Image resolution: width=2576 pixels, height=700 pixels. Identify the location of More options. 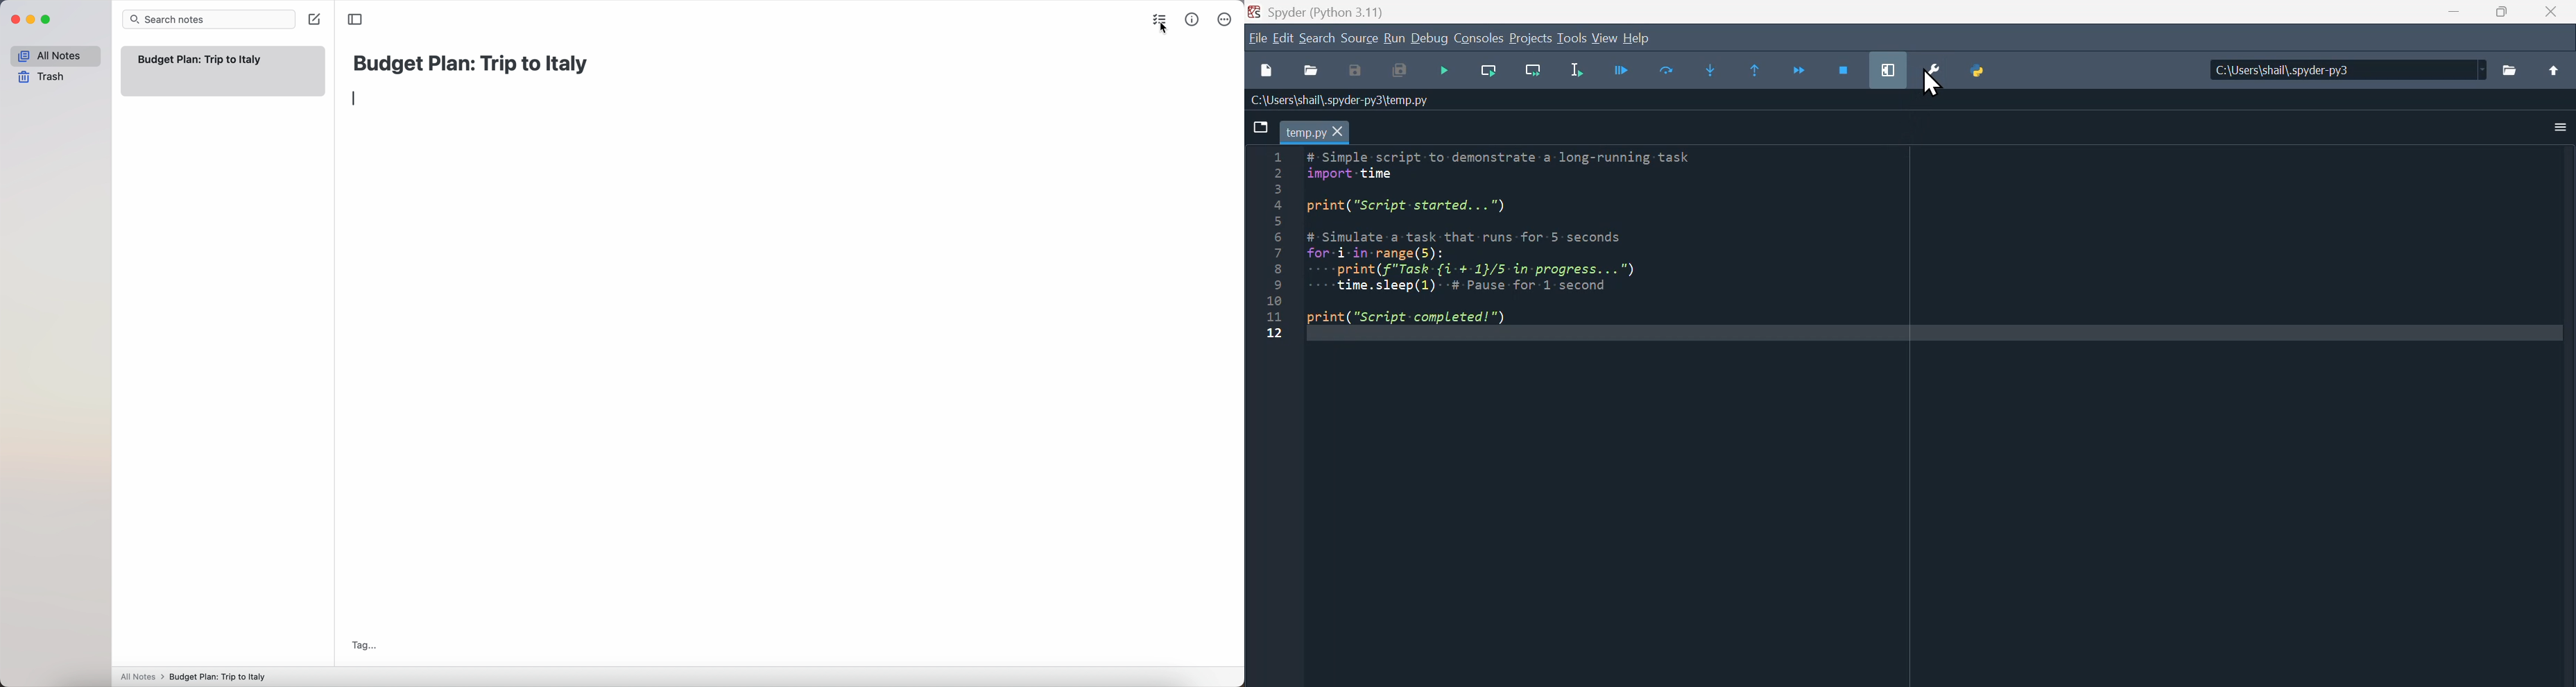
(2548, 128).